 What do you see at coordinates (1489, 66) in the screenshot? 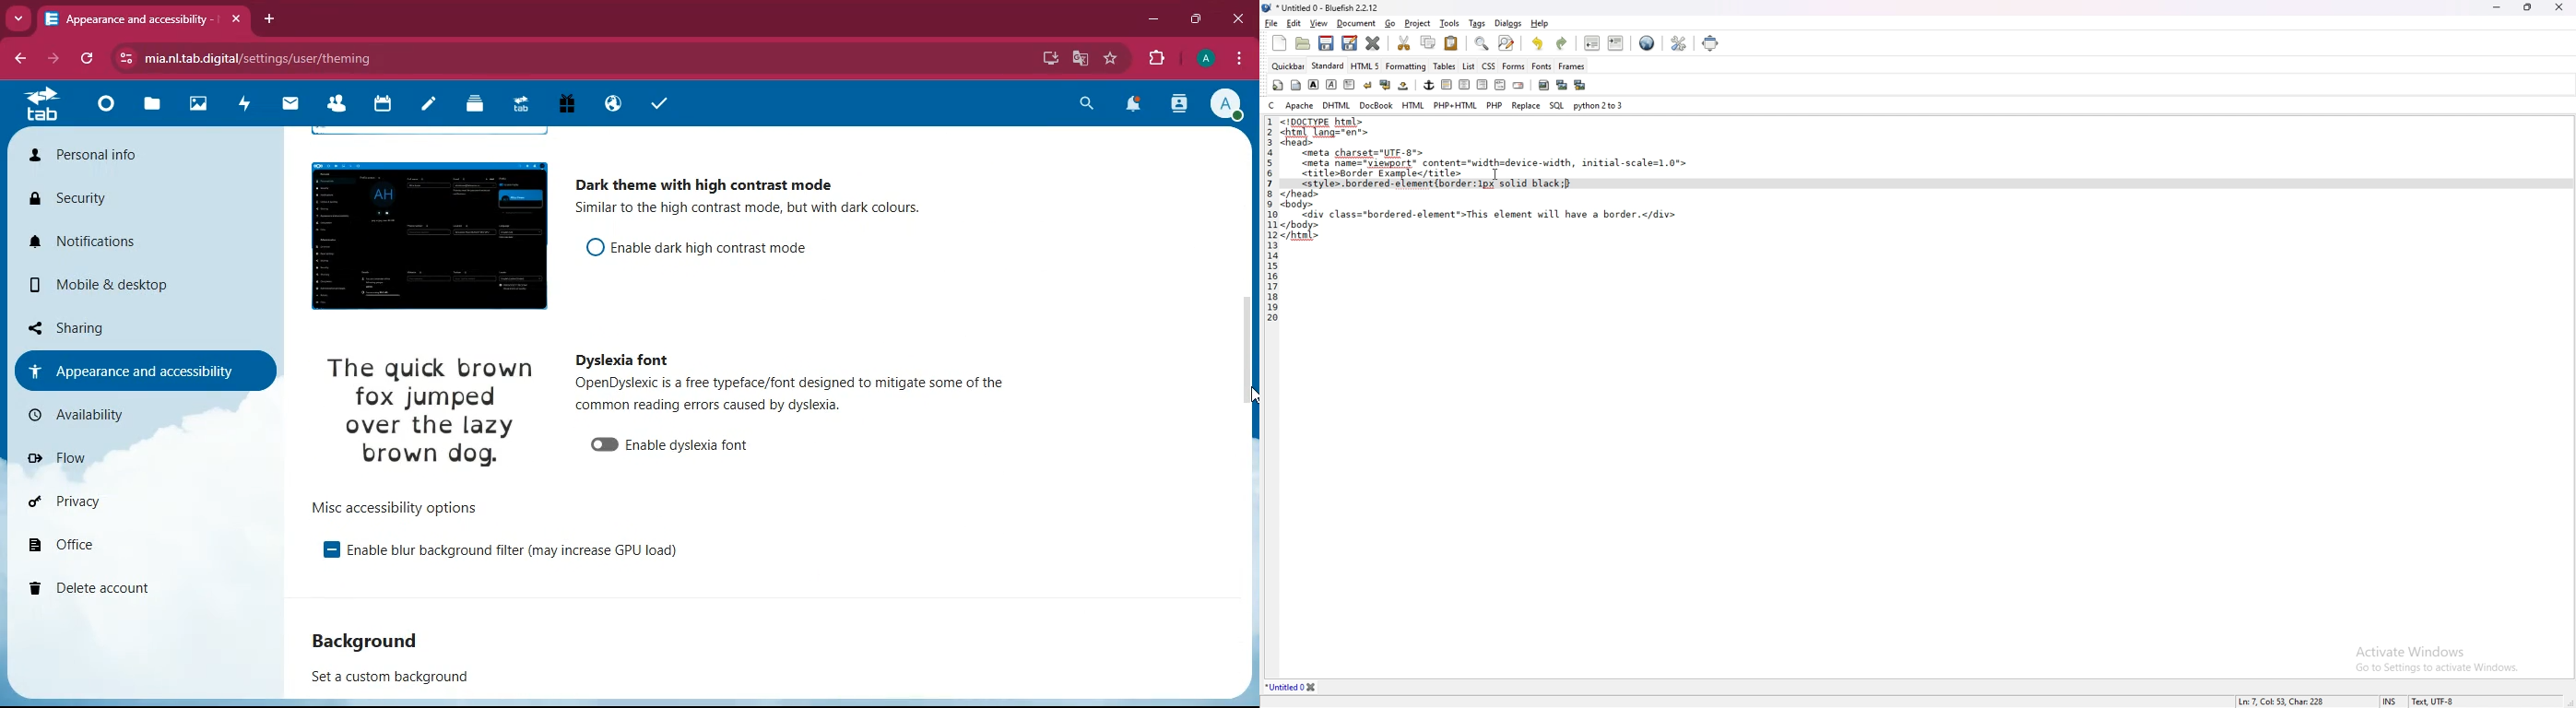
I see `css` at bounding box center [1489, 66].